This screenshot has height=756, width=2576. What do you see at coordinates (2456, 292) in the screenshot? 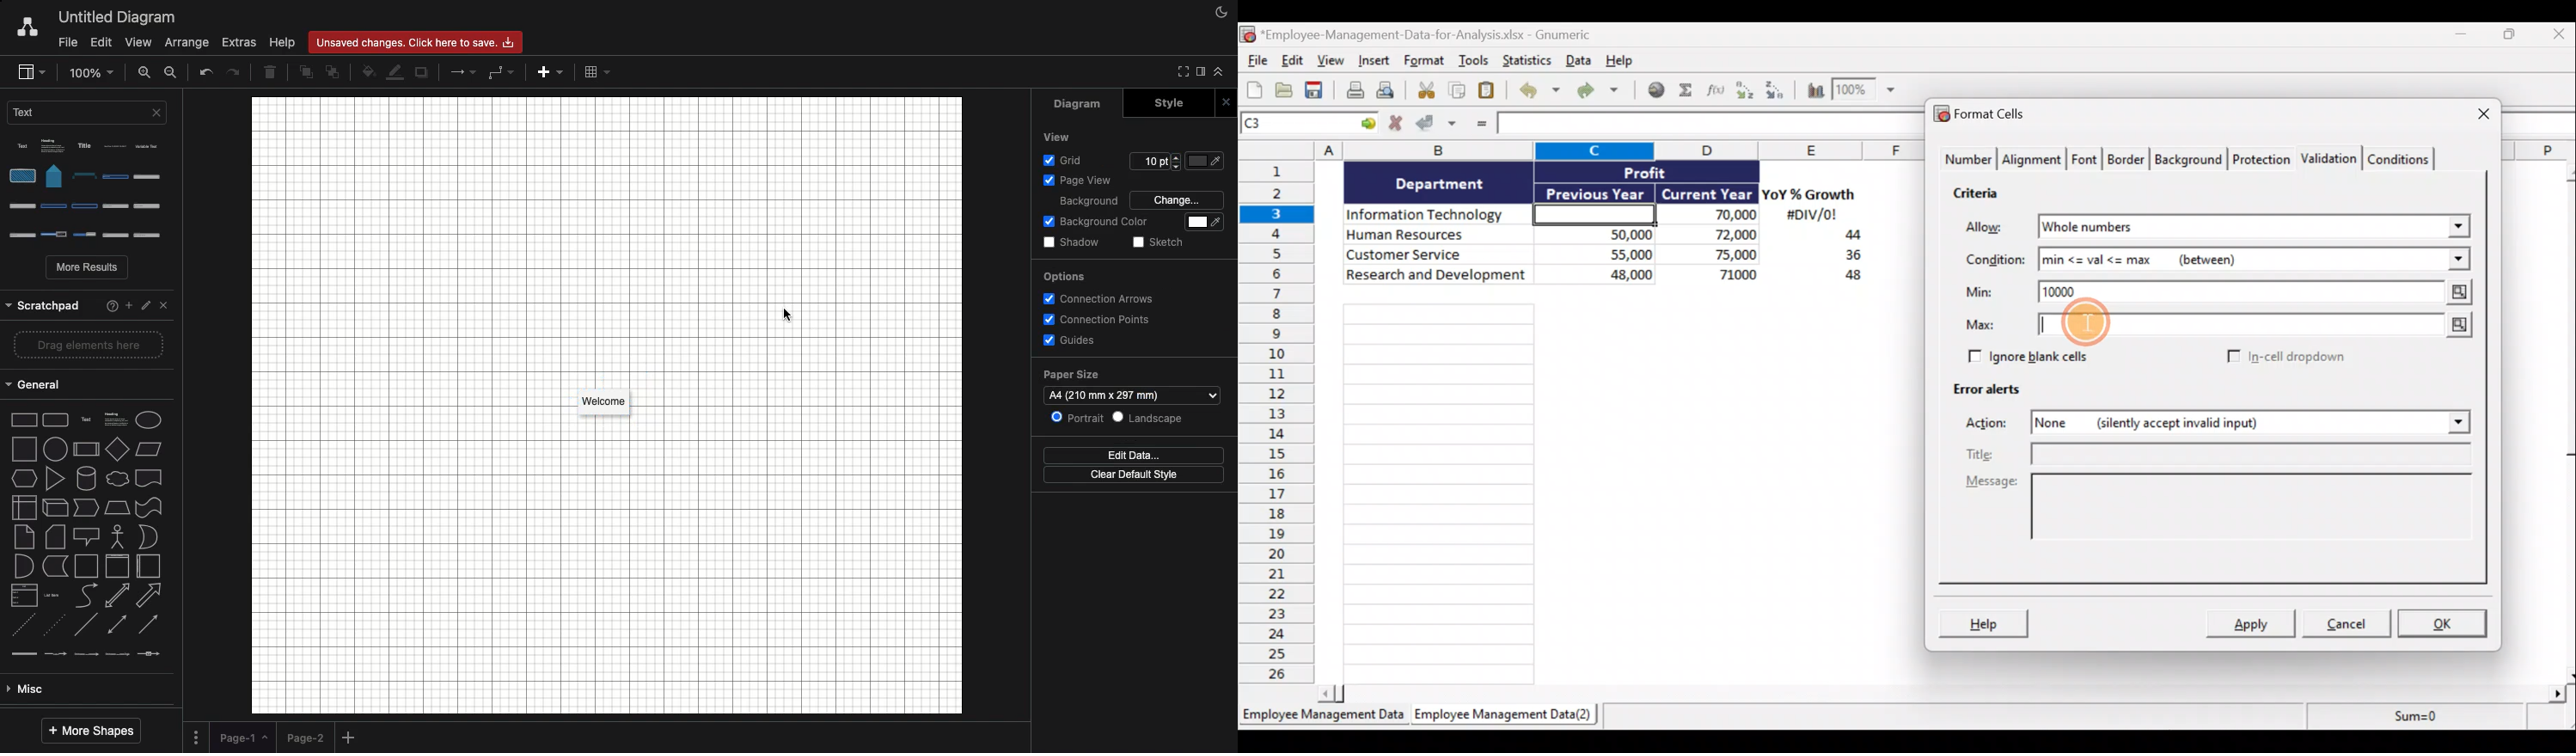
I see `Min value` at bounding box center [2456, 292].